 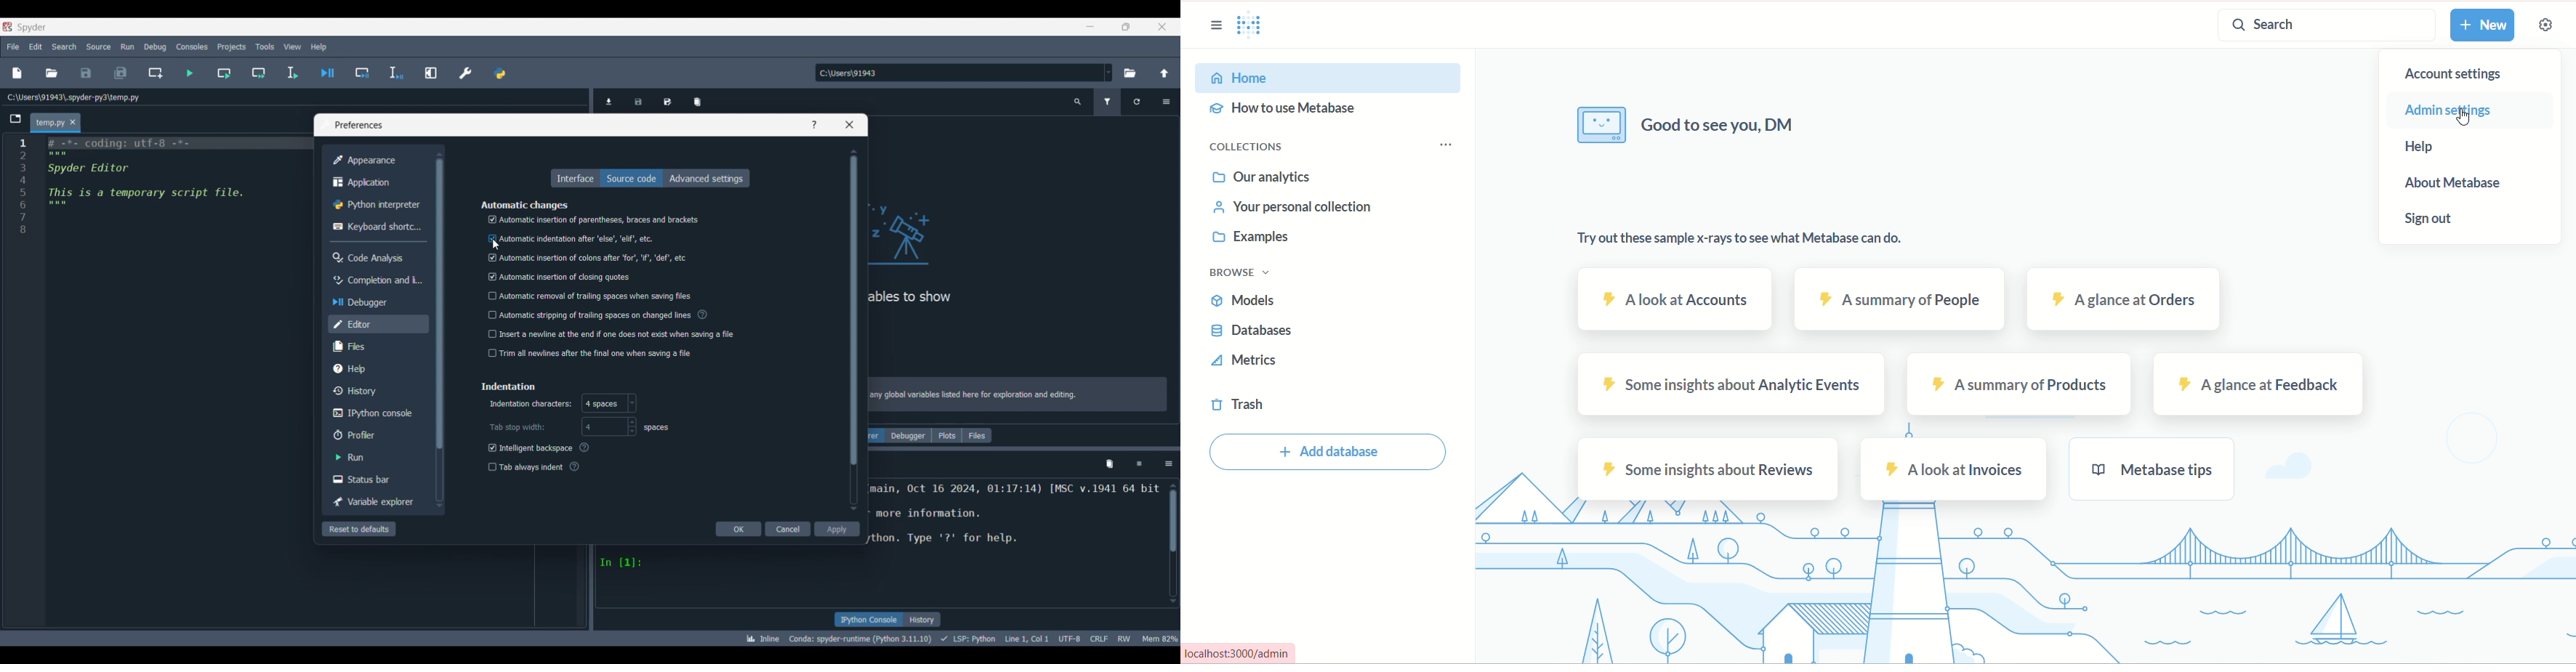 I want to click on Measurement, so click(x=657, y=428).